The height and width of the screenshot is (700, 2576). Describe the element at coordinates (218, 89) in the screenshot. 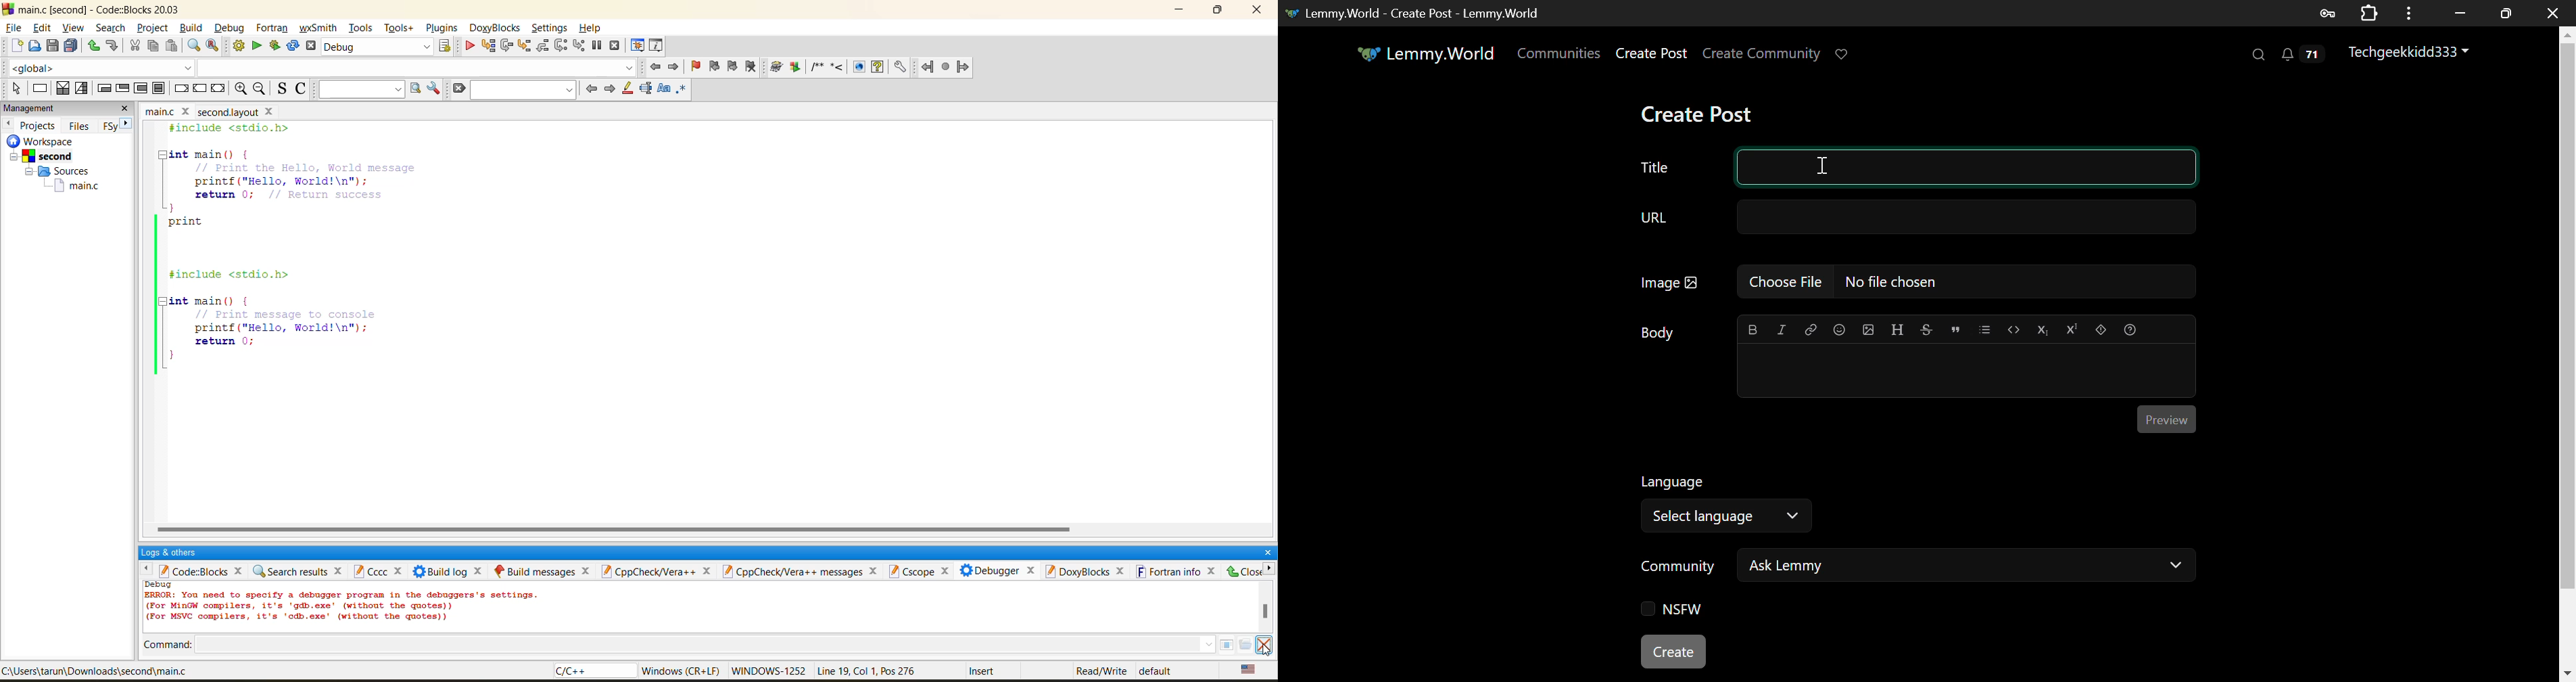

I see `return instruction` at that location.